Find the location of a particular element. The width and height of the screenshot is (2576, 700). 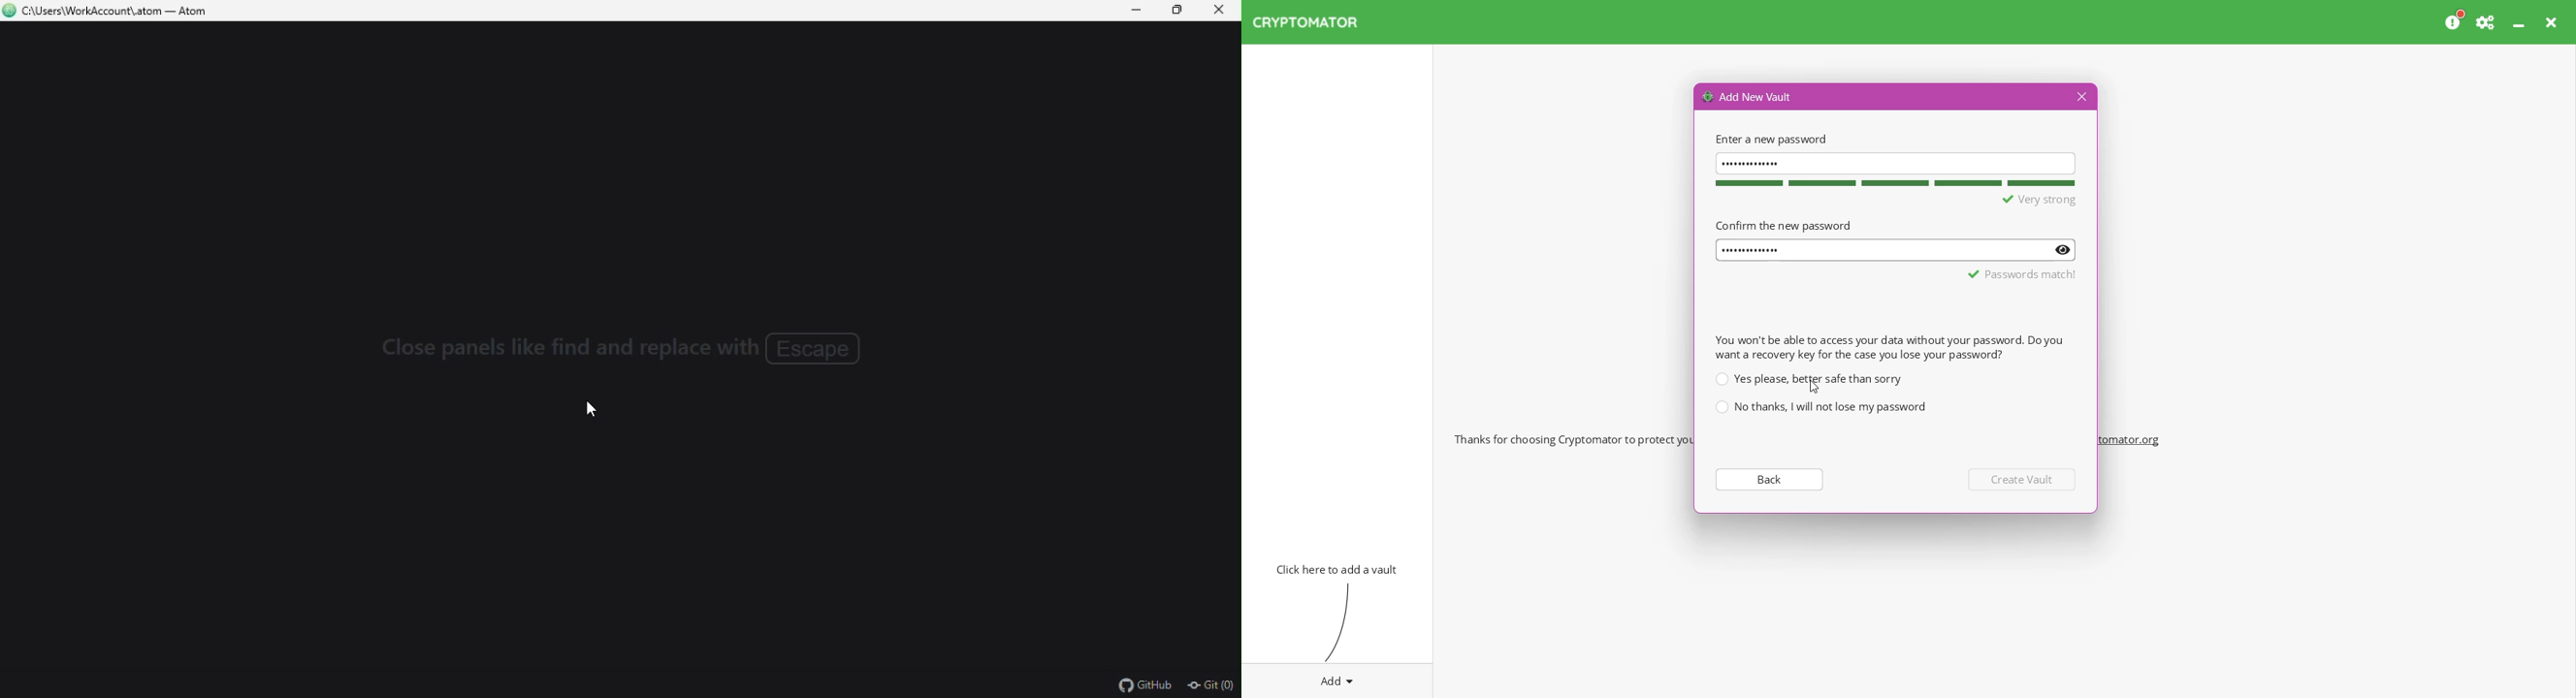

Close is located at coordinates (2080, 97).